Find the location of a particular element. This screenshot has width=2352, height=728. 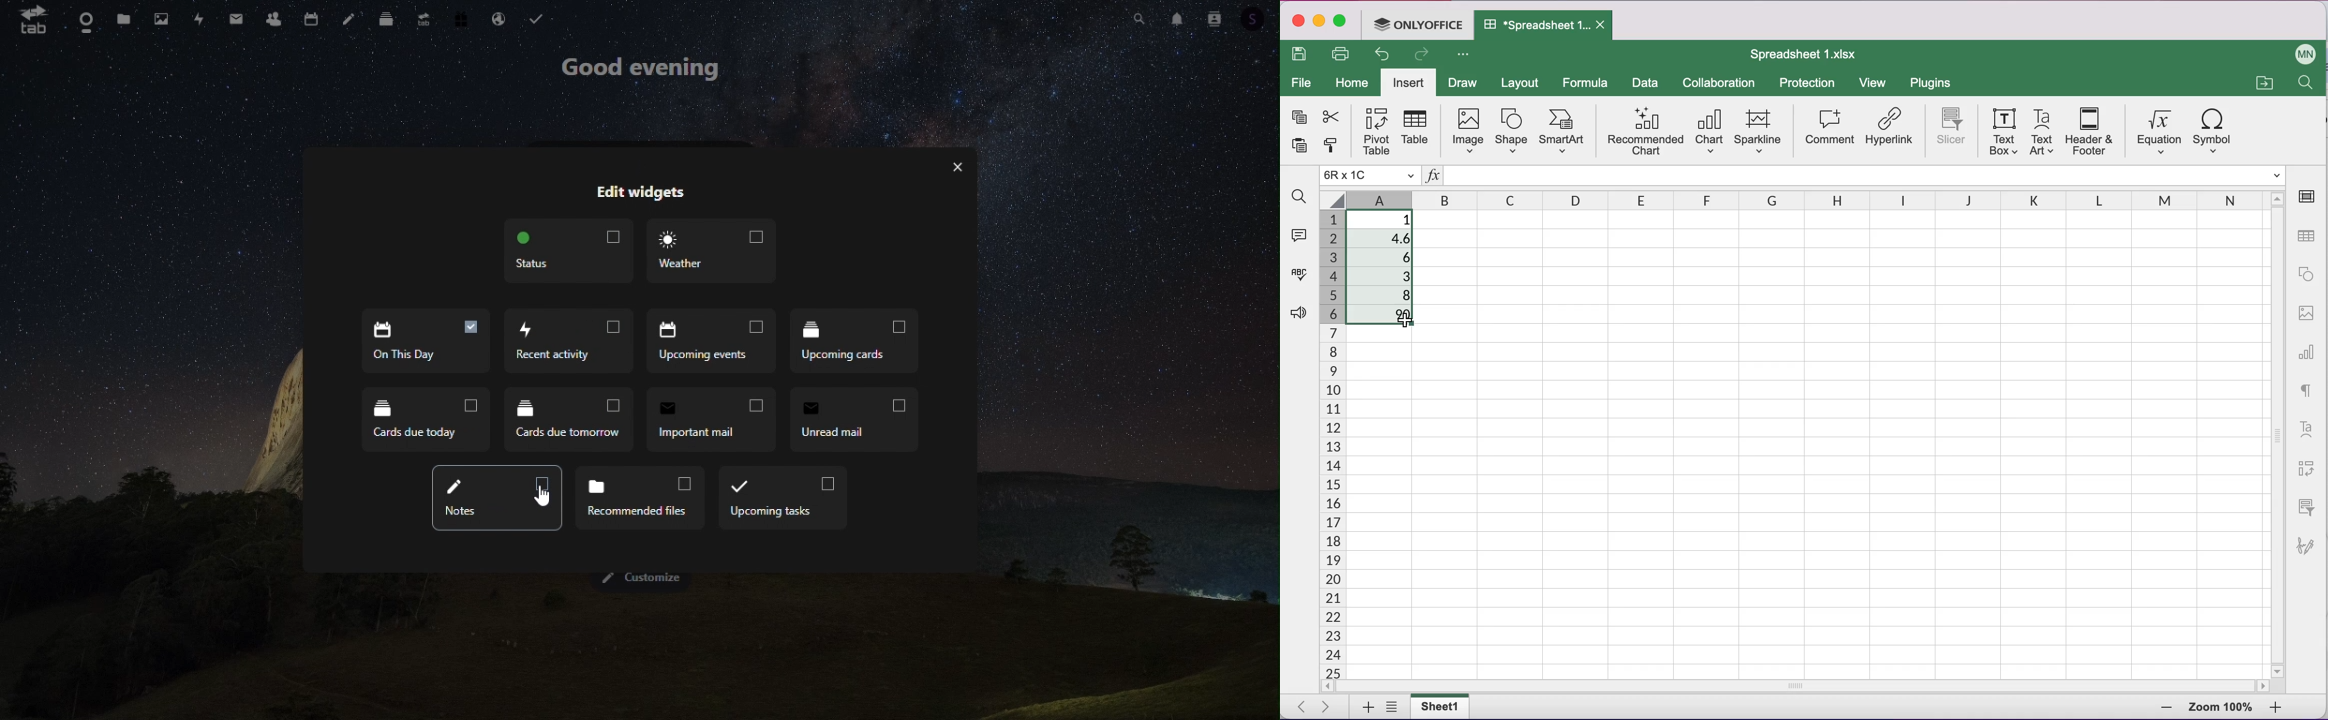

collaboration is located at coordinates (1721, 82).